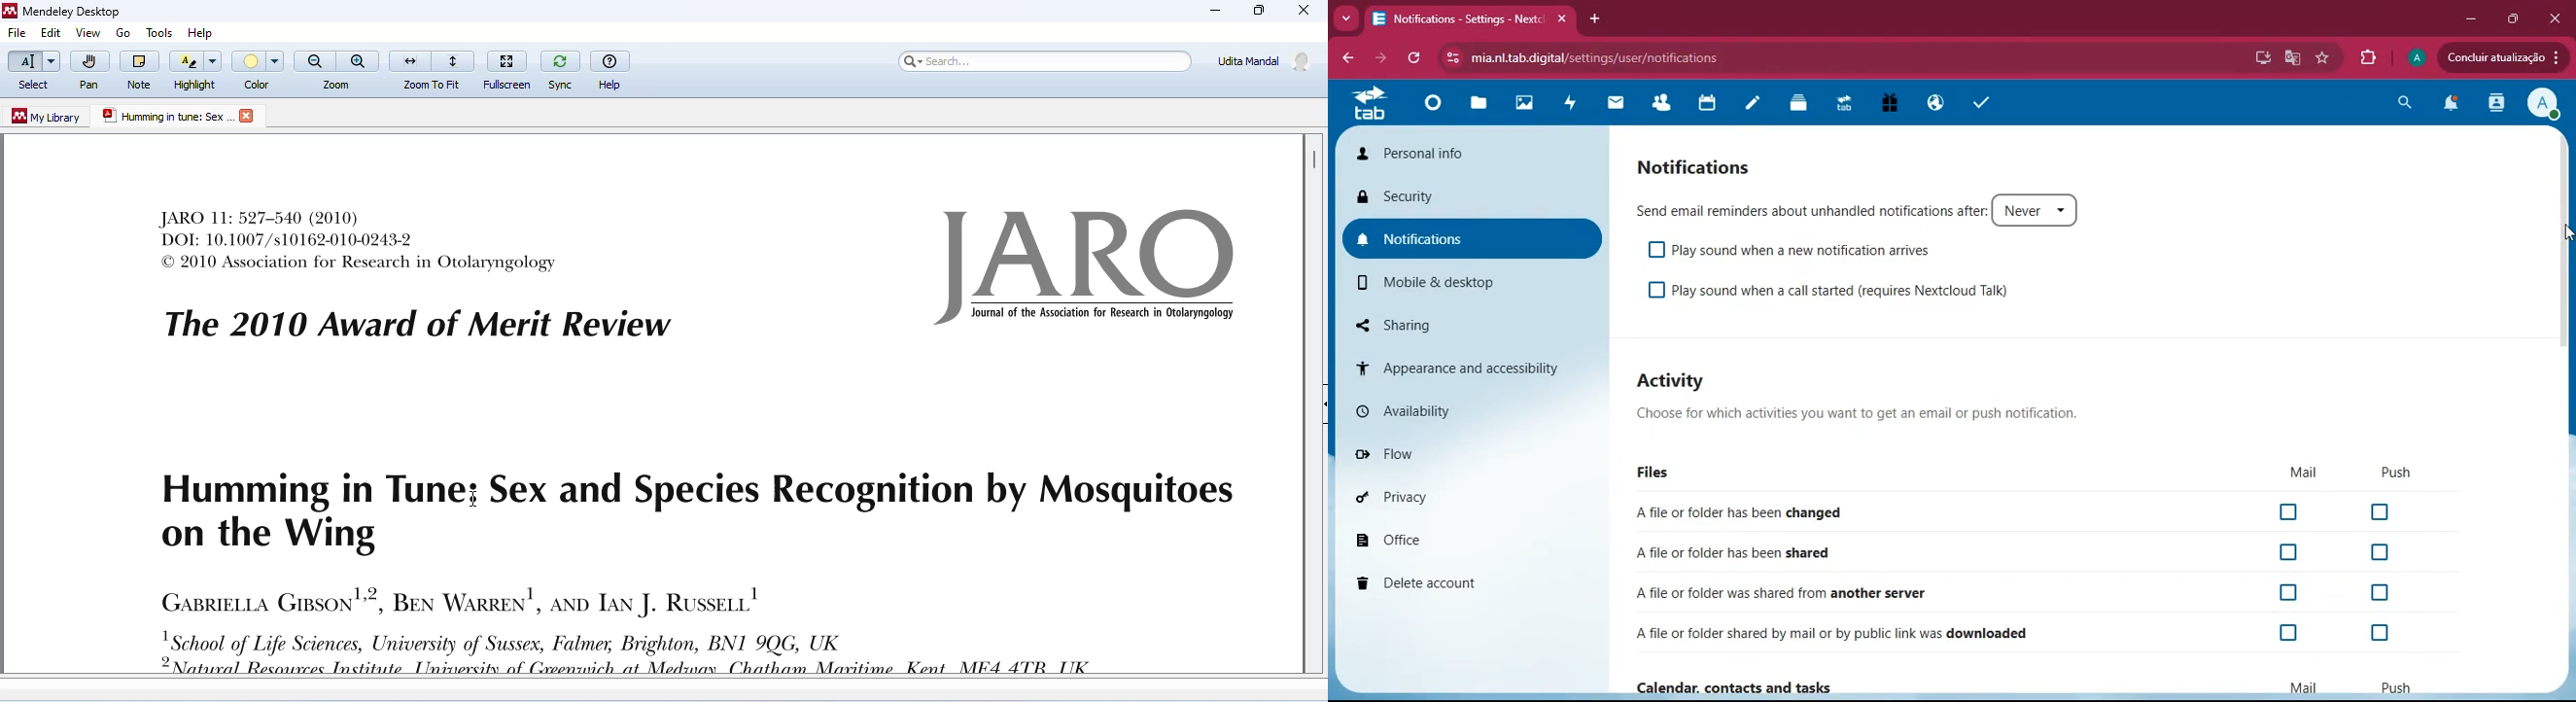 The height and width of the screenshot is (728, 2576). Describe the element at coordinates (1346, 17) in the screenshot. I see `more` at that location.